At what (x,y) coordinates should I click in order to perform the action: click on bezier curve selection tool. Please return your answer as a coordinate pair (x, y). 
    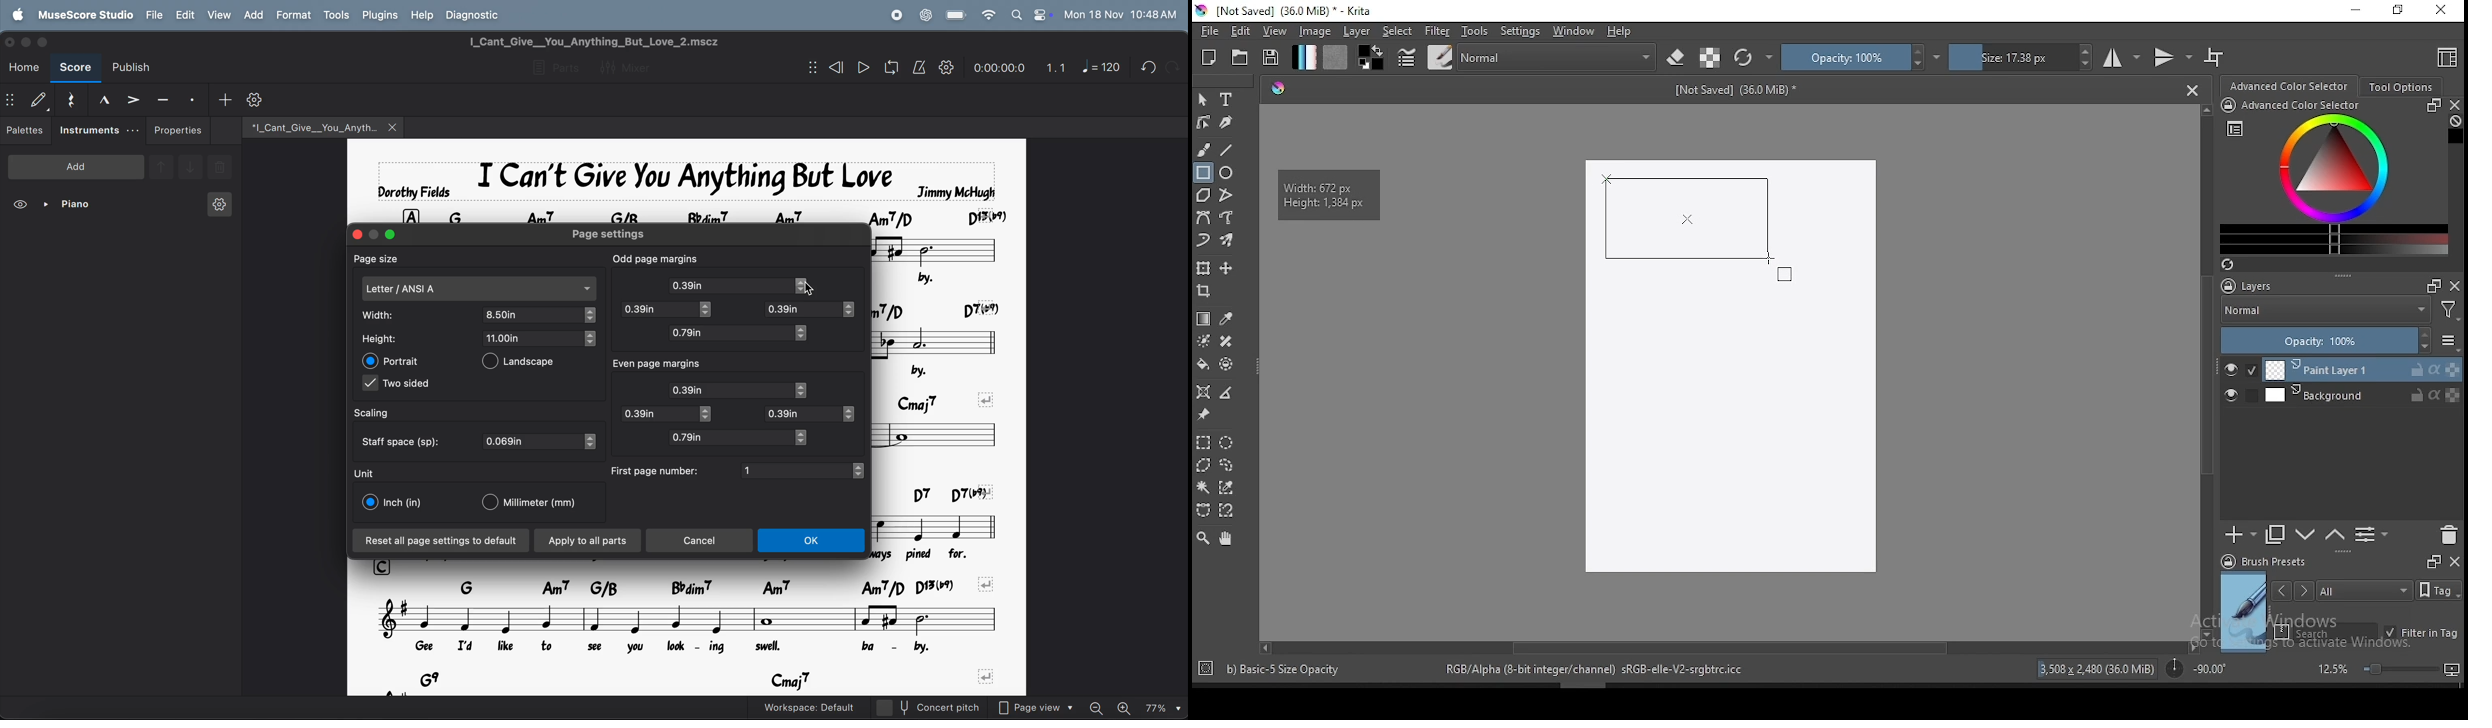
    Looking at the image, I should click on (1203, 511).